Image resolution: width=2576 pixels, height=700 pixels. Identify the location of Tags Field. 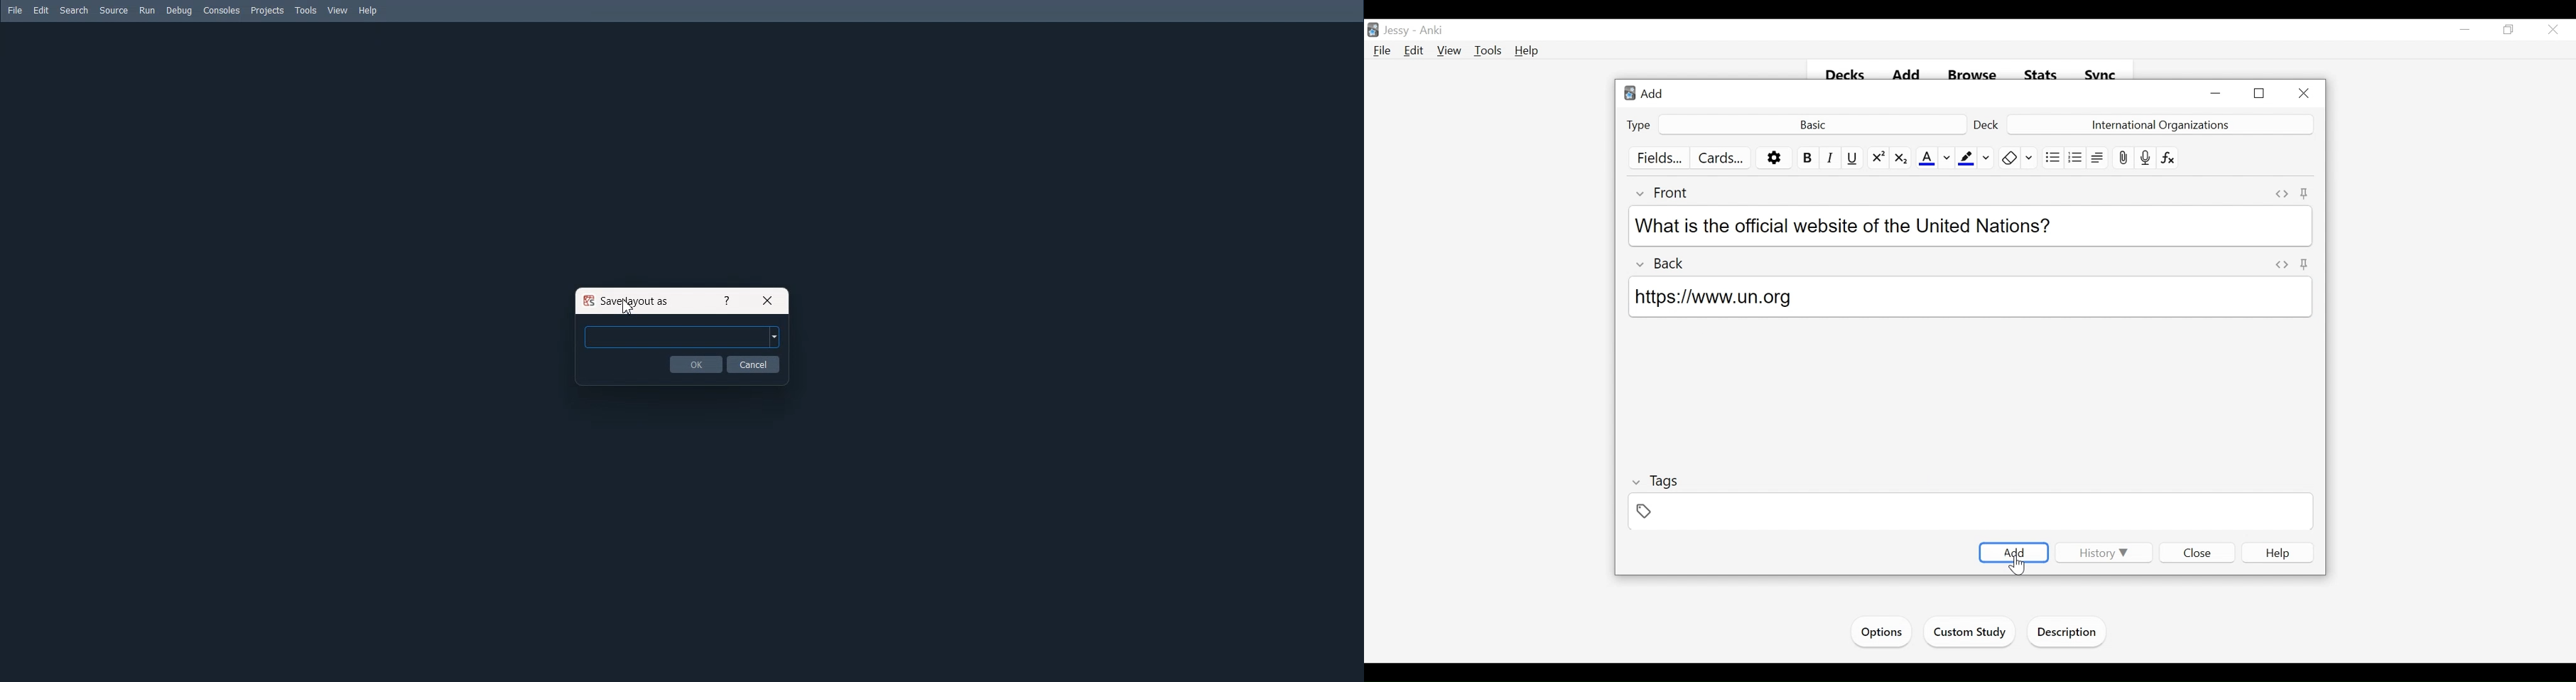
(1972, 513).